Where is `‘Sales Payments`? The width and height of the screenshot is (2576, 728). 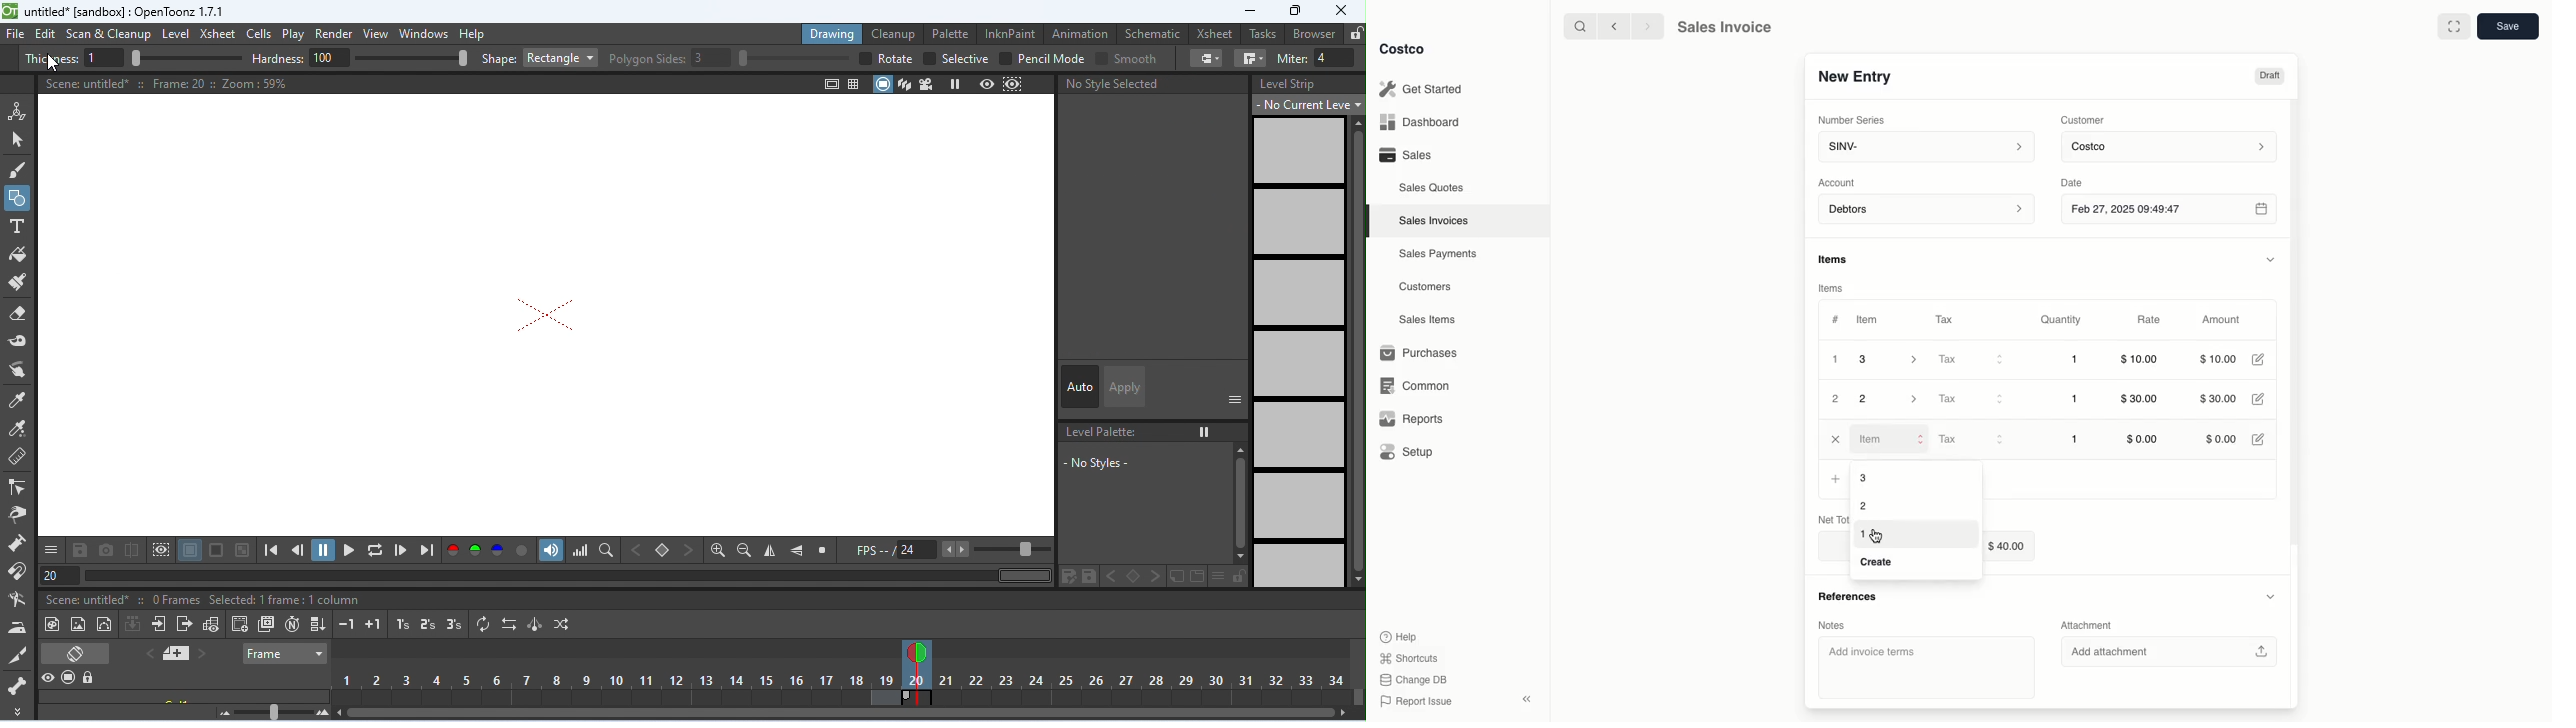 ‘Sales Payments is located at coordinates (1438, 252).